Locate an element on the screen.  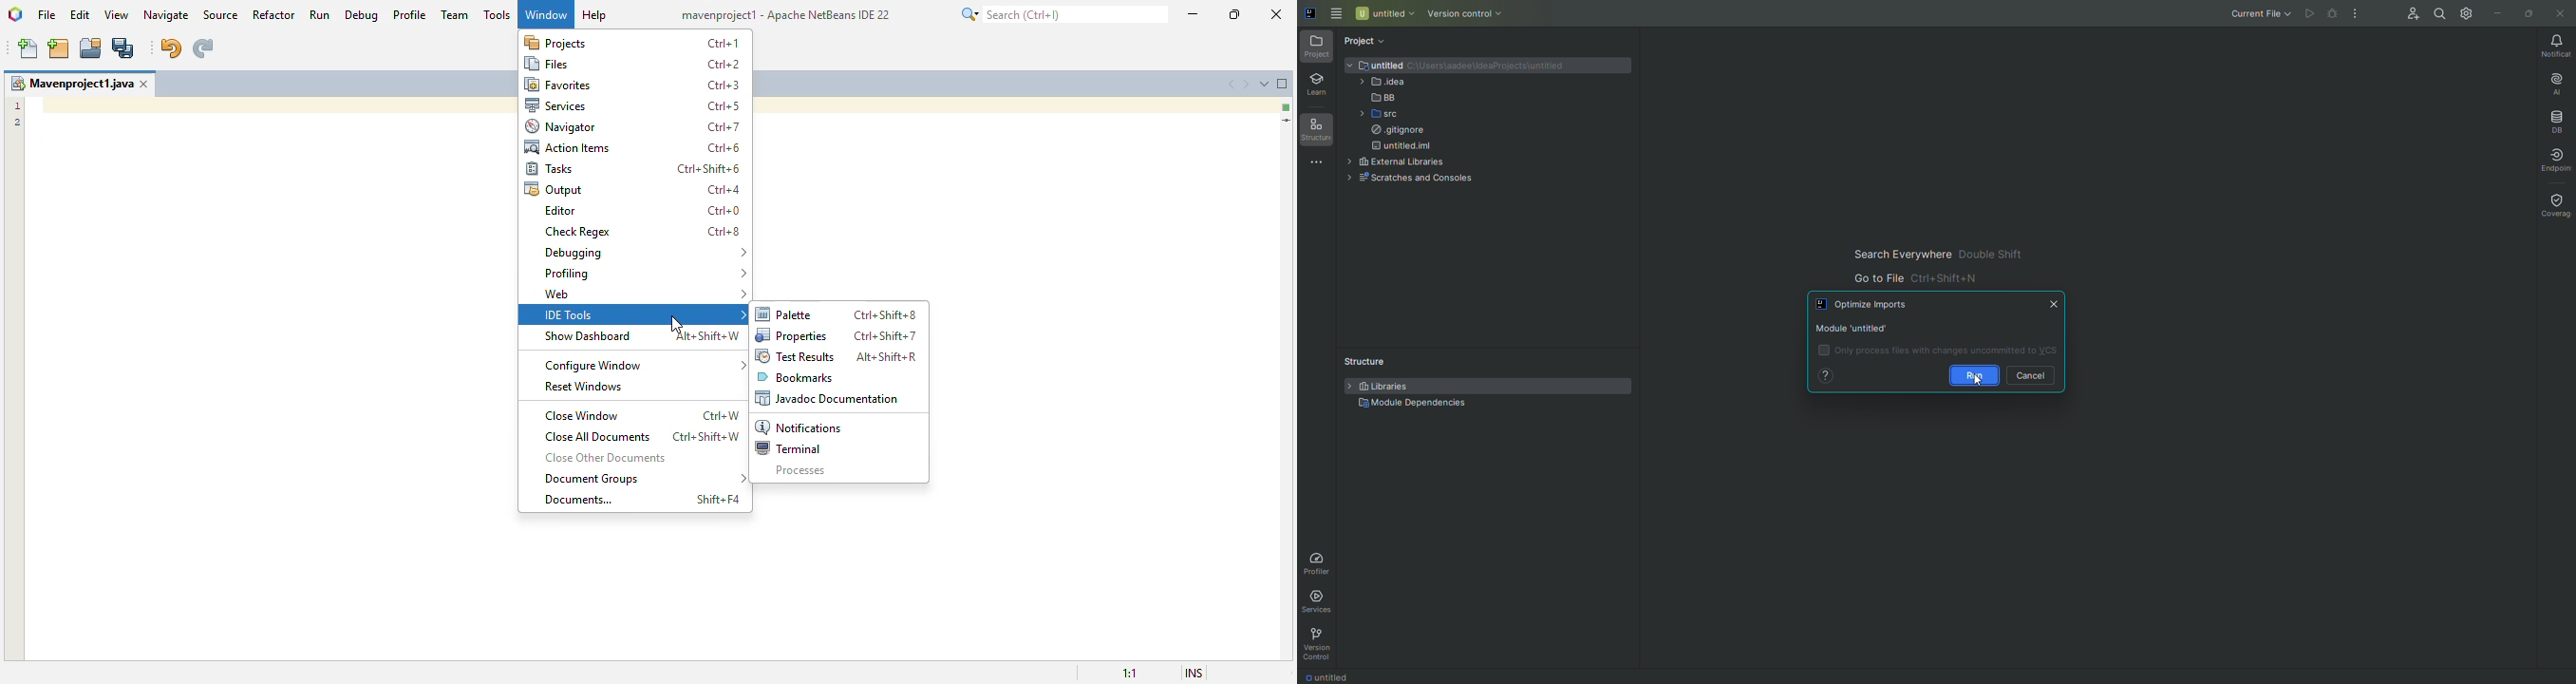
show dashboard is located at coordinates (589, 336).